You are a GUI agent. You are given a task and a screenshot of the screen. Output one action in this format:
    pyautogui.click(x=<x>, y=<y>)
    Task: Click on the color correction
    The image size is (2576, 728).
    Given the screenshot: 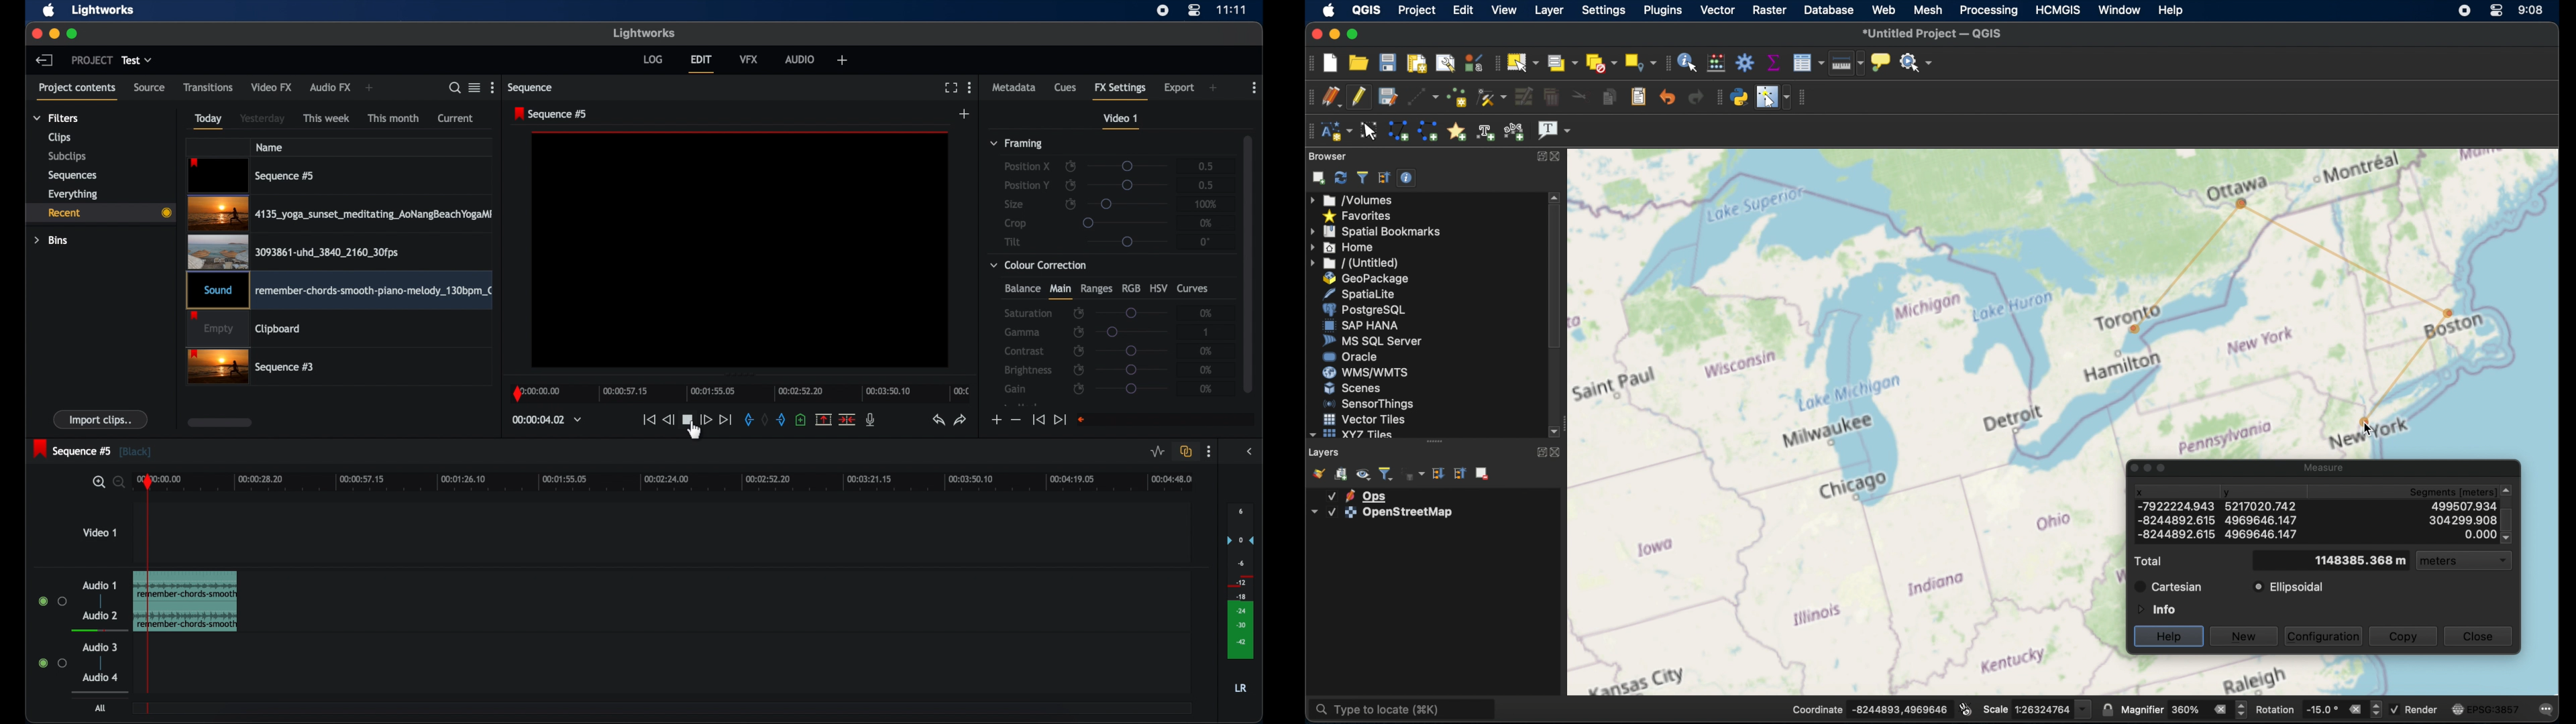 What is the action you would take?
    pyautogui.click(x=1039, y=265)
    